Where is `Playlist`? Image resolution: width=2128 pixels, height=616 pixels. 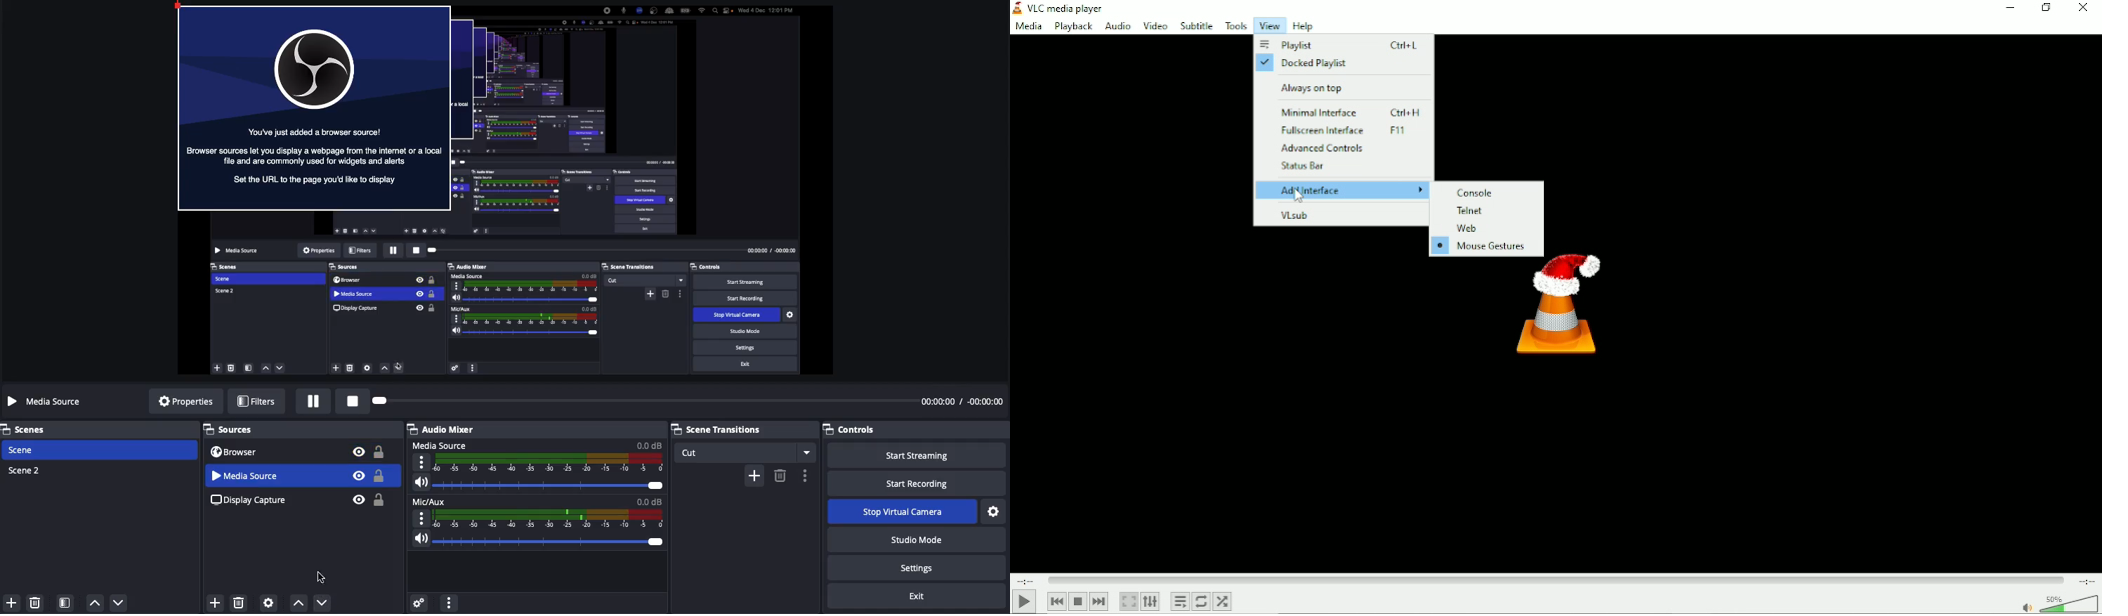 Playlist is located at coordinates (1340, 46).